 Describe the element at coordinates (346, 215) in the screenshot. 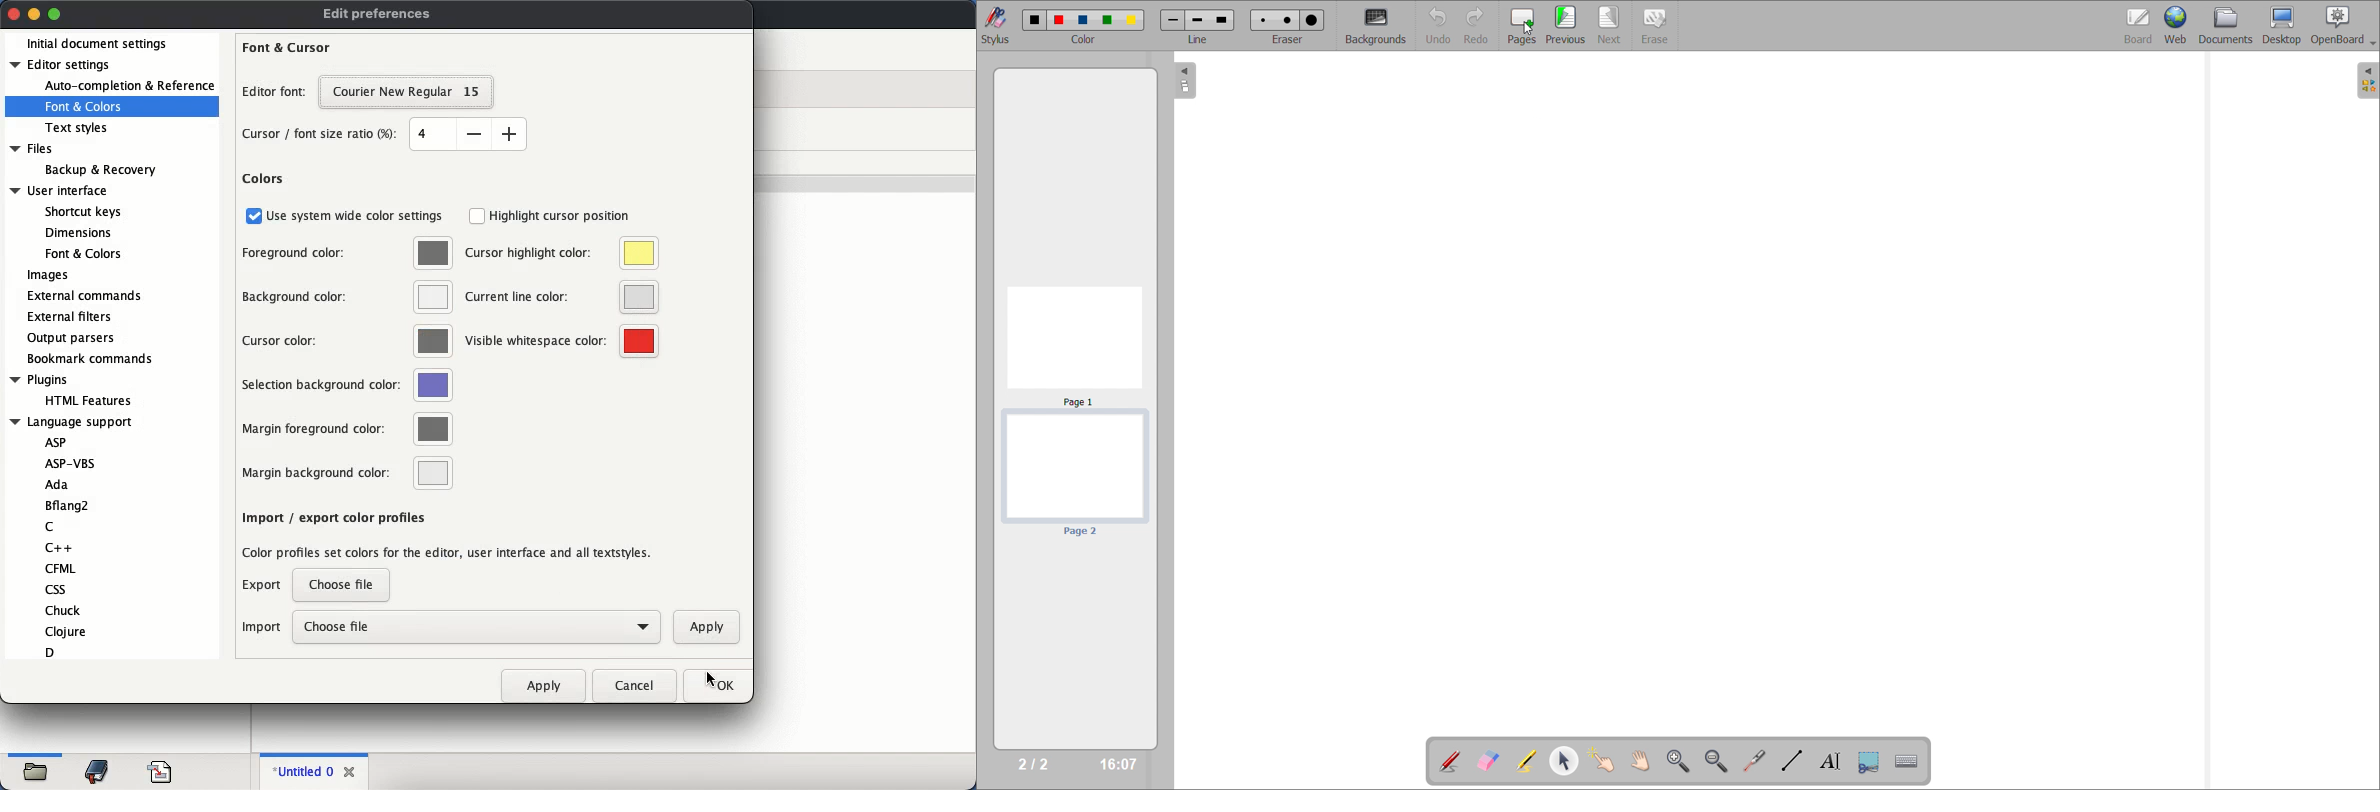

I see `use system wide color settings` at that location.